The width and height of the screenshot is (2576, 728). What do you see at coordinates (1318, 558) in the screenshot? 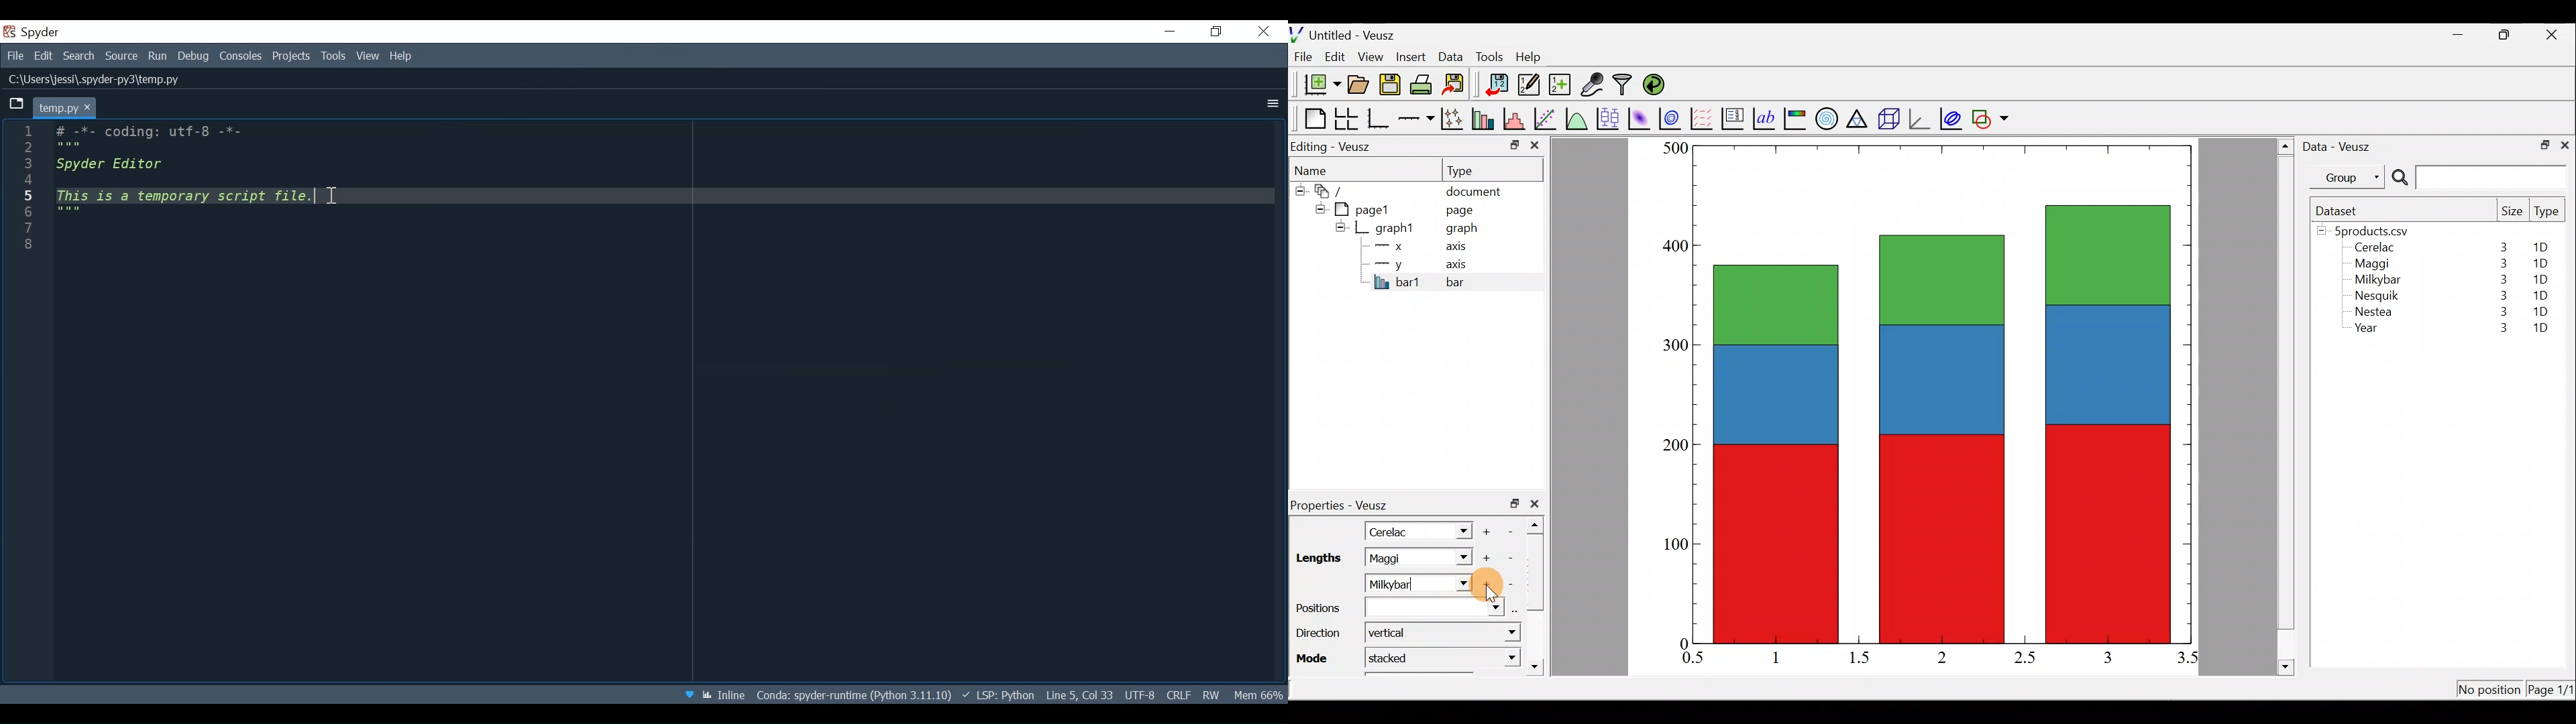
I see `Lengths` at bounding box center [1318, 558].